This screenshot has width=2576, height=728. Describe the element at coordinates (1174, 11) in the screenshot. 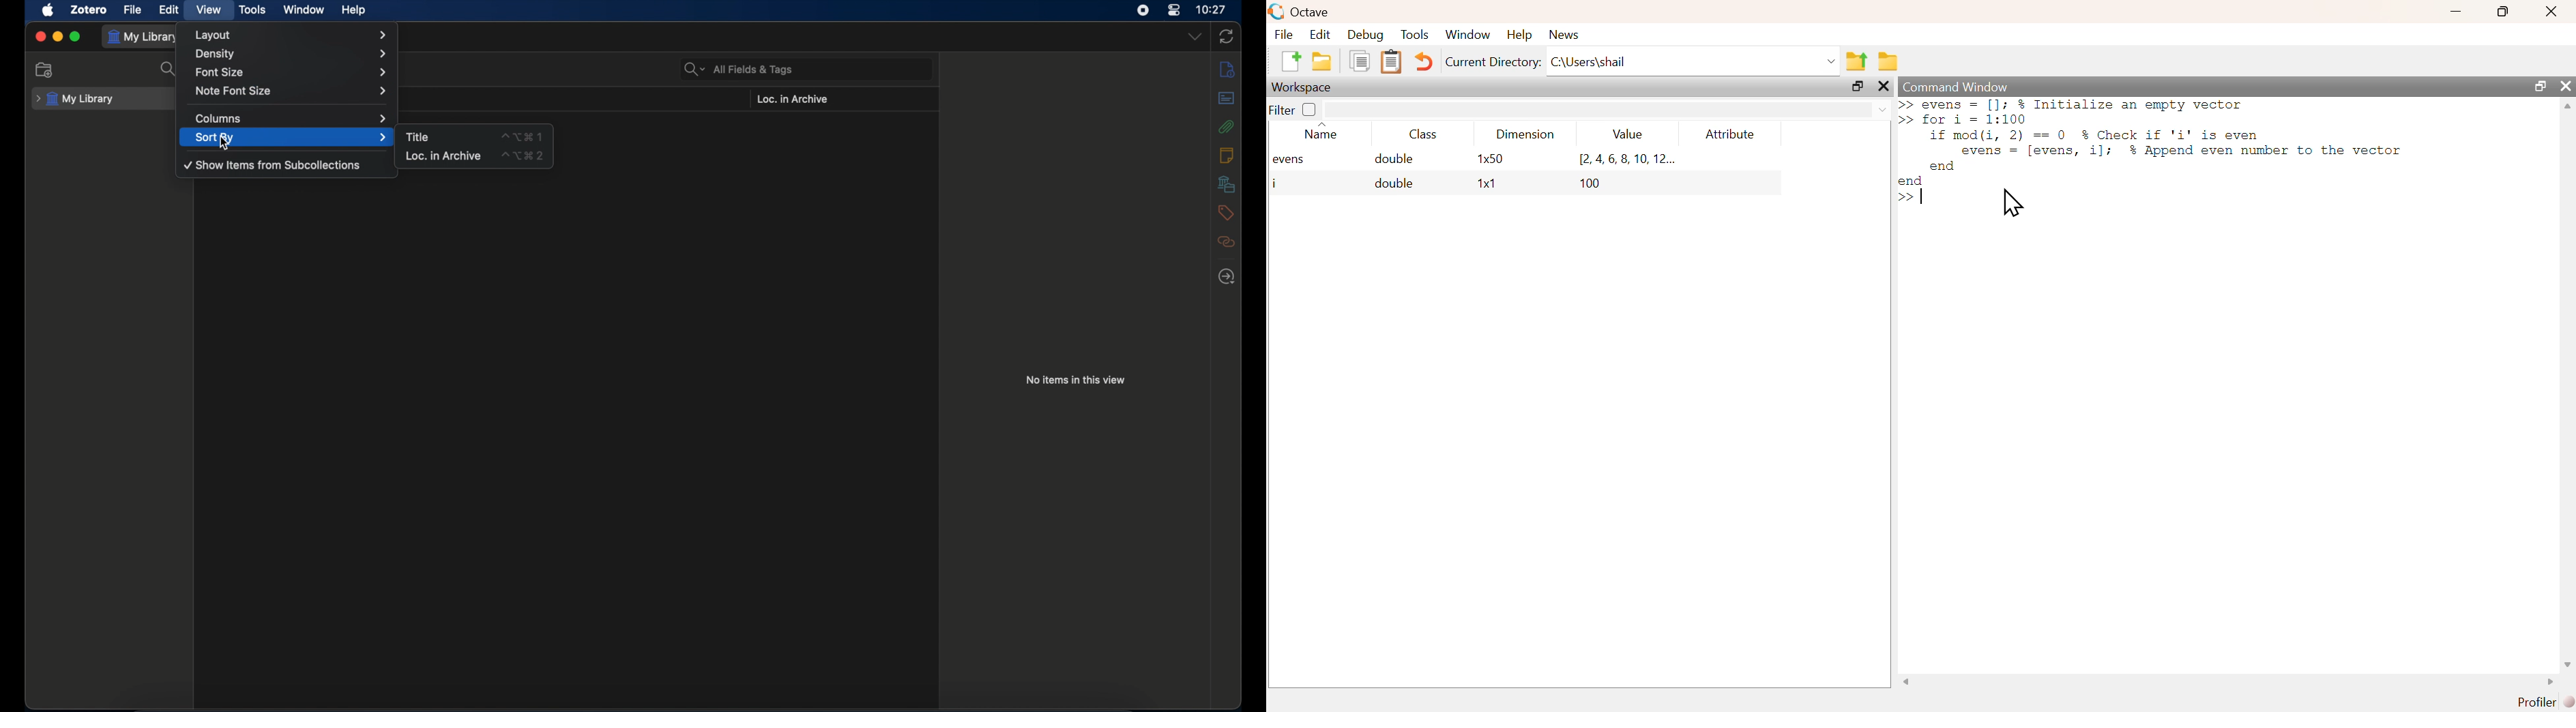

I see `control center` at that location.